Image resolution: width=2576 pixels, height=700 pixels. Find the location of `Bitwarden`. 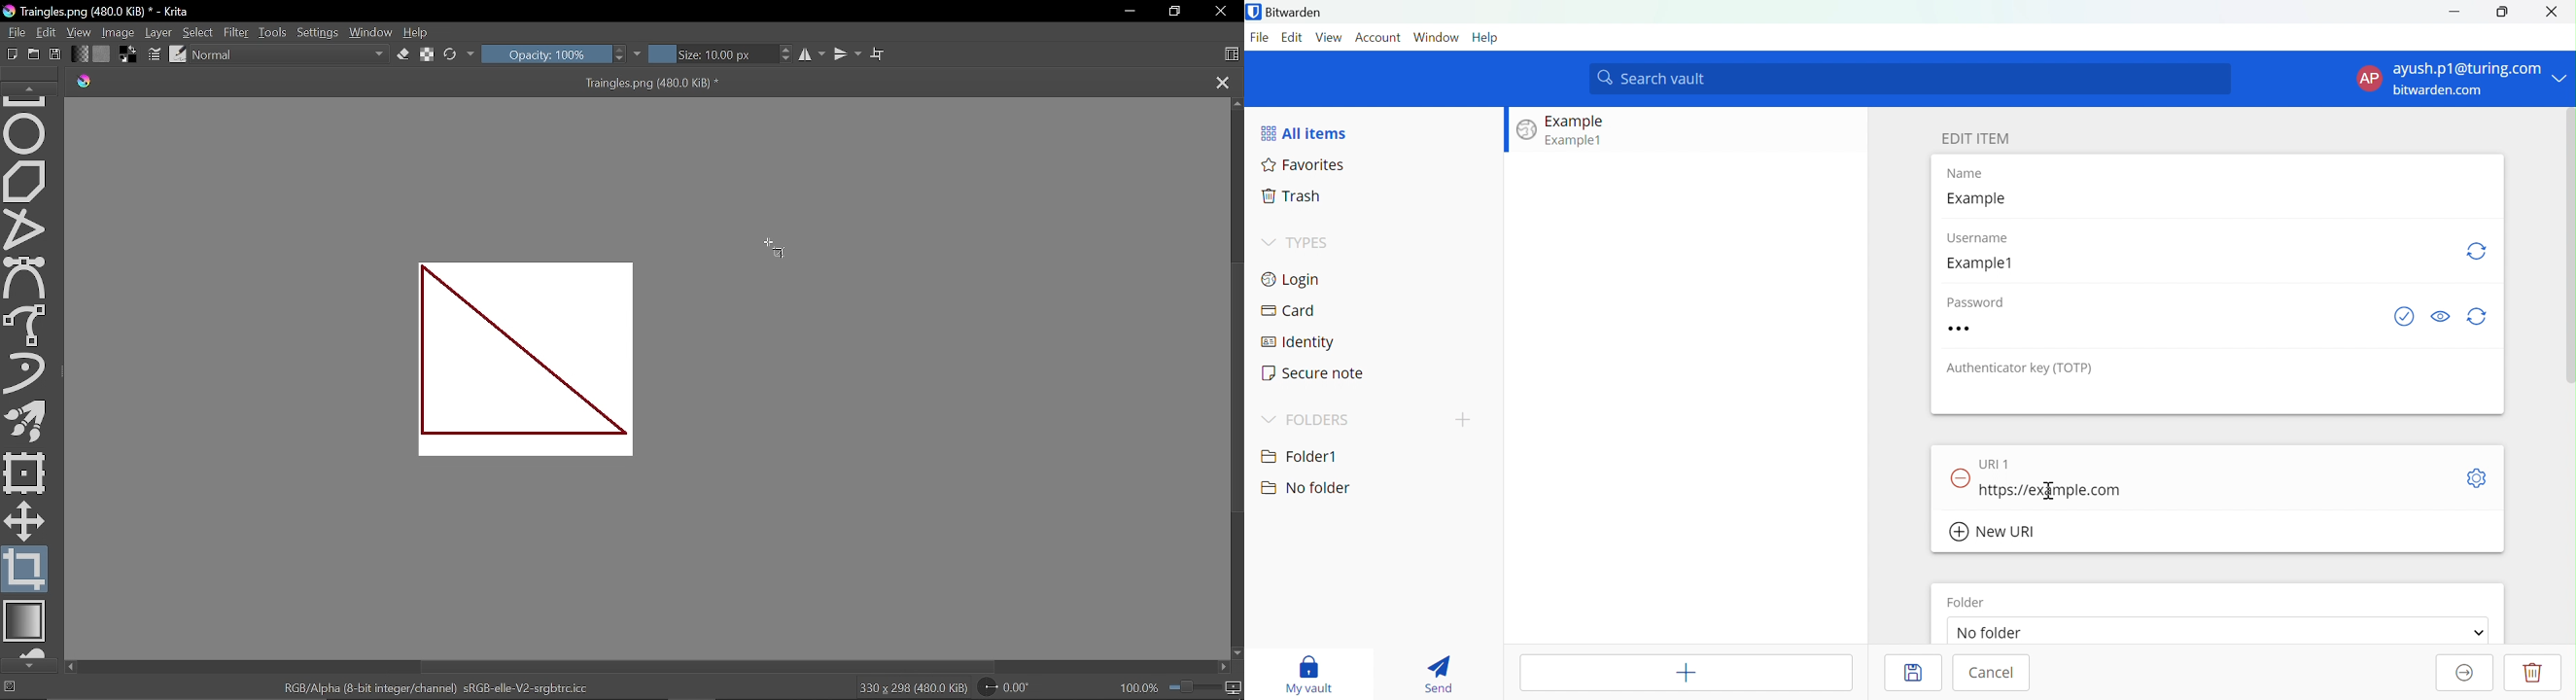

Bitwarden is located at coordinates (1288, 13).